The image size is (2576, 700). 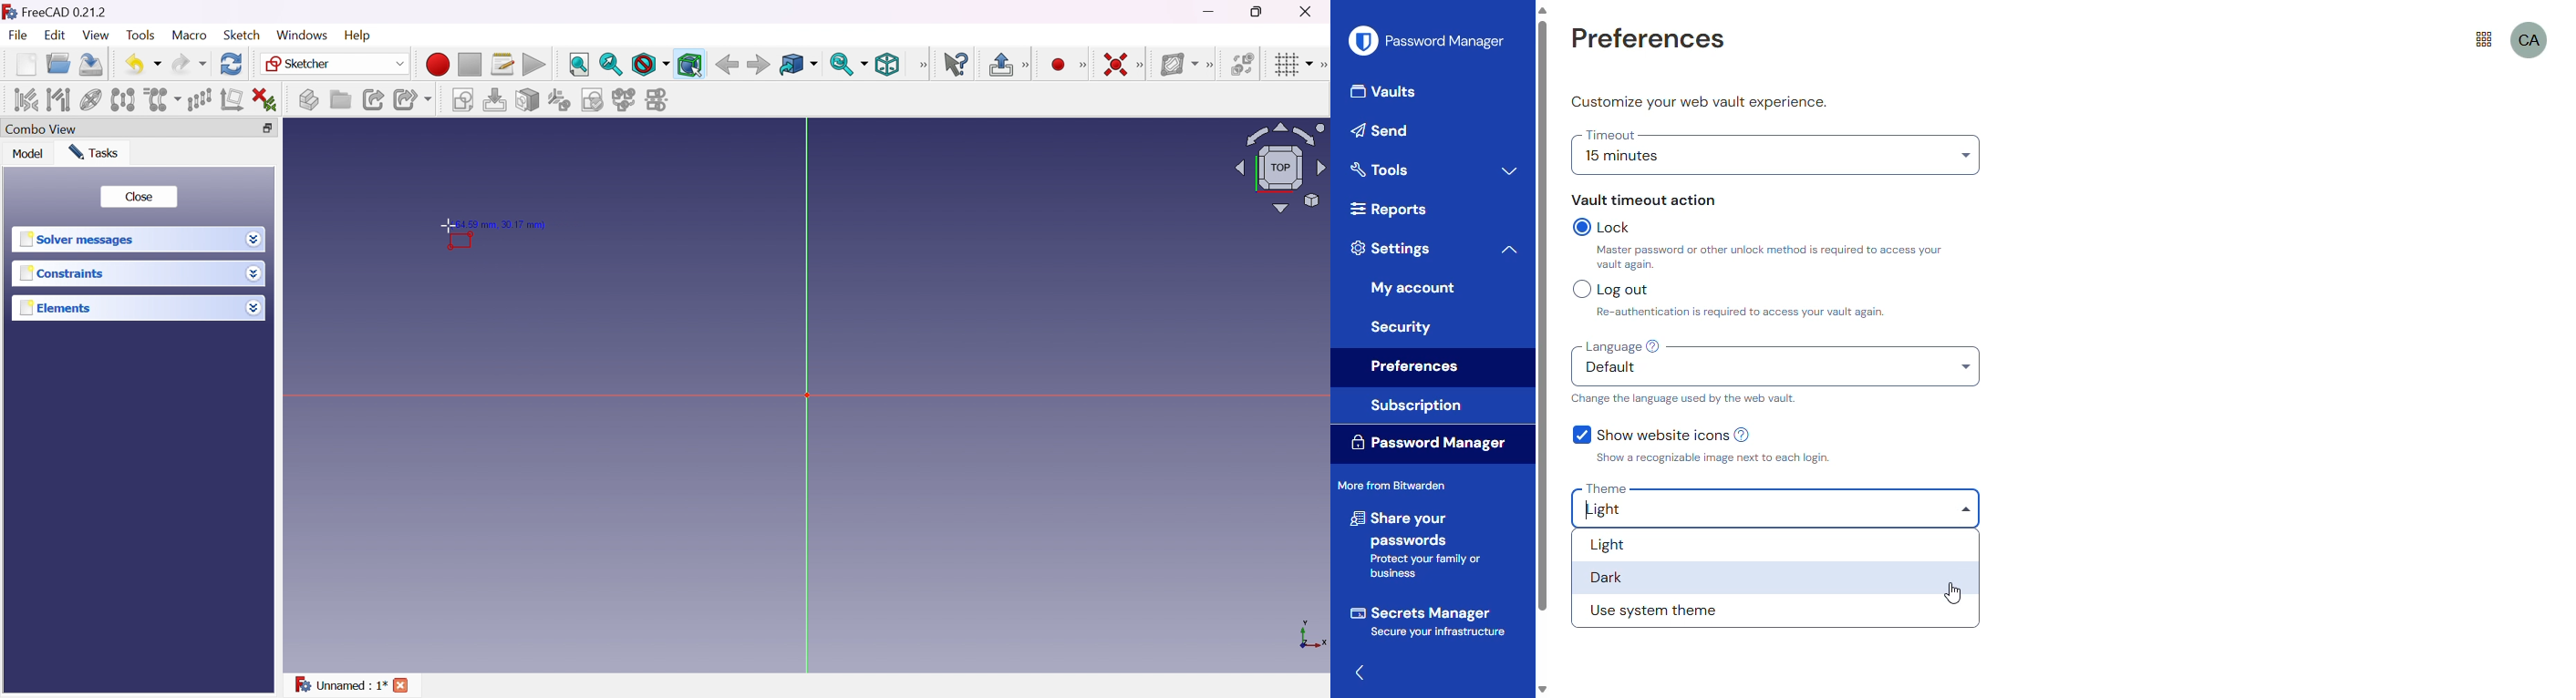 I want to click on Fit all, so click(x=579, y=64).